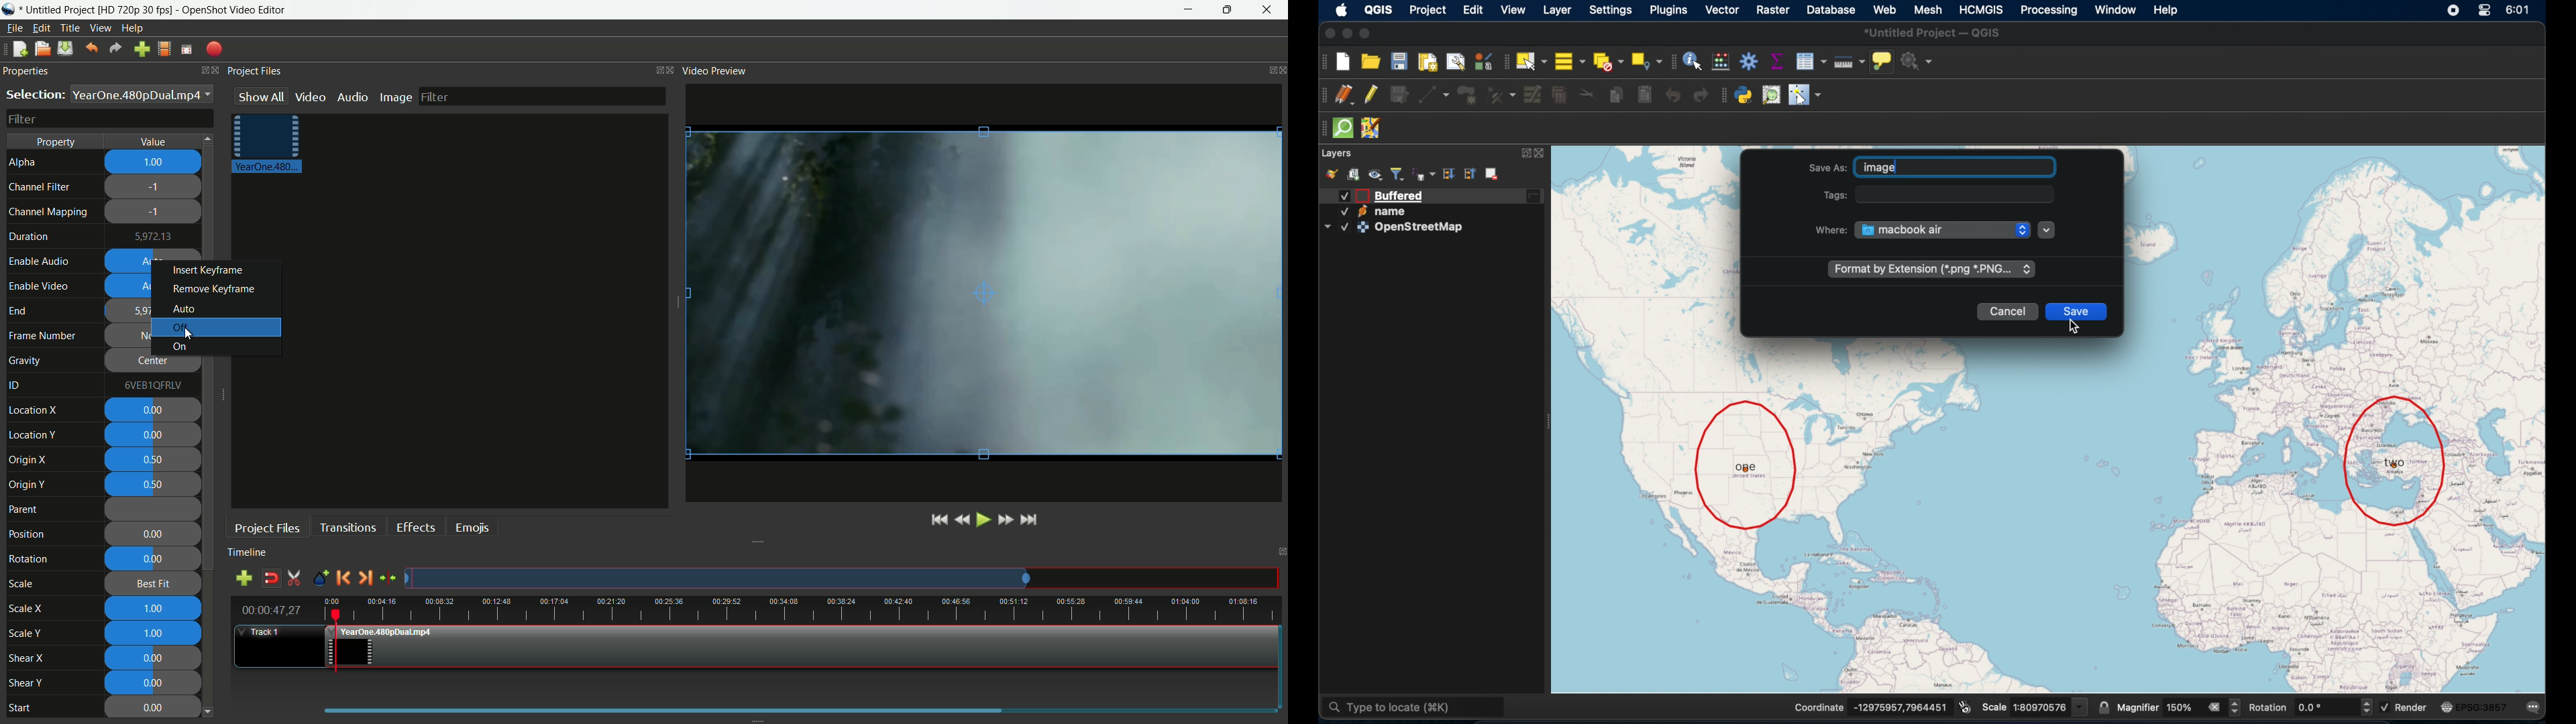 The image size is (2576, 728). I want to click on redo, so click(115, 49).